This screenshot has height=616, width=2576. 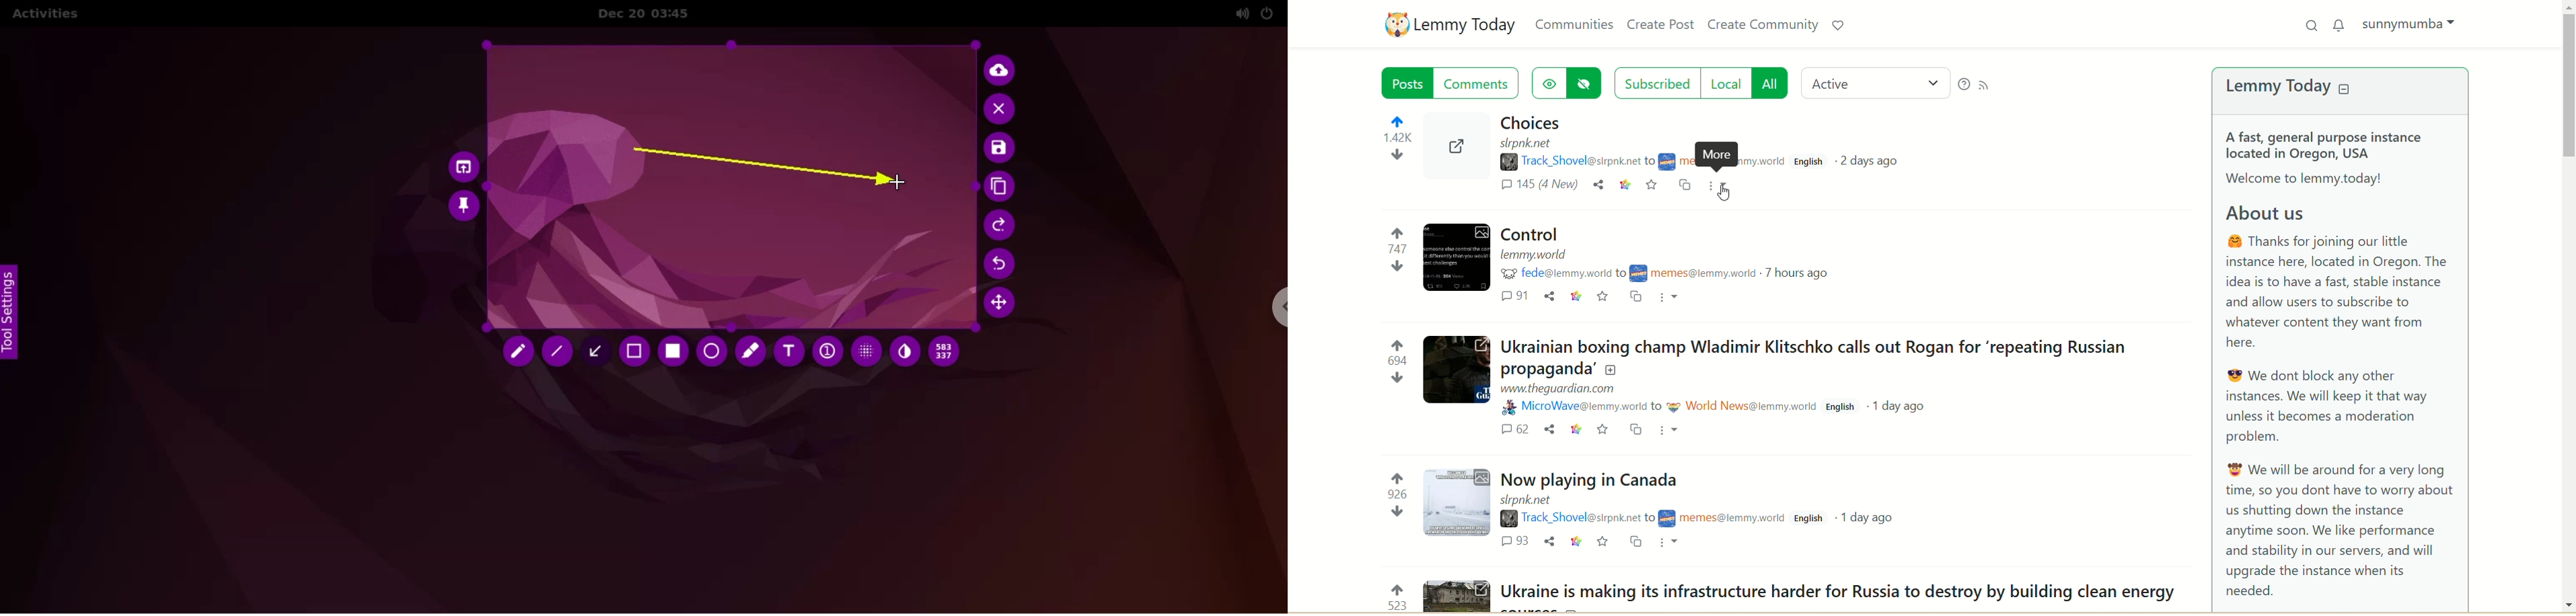 What do you see at coordinates (905, 352) in the screenshot?
I see `inverter tool` at bounding box center [905, 352].